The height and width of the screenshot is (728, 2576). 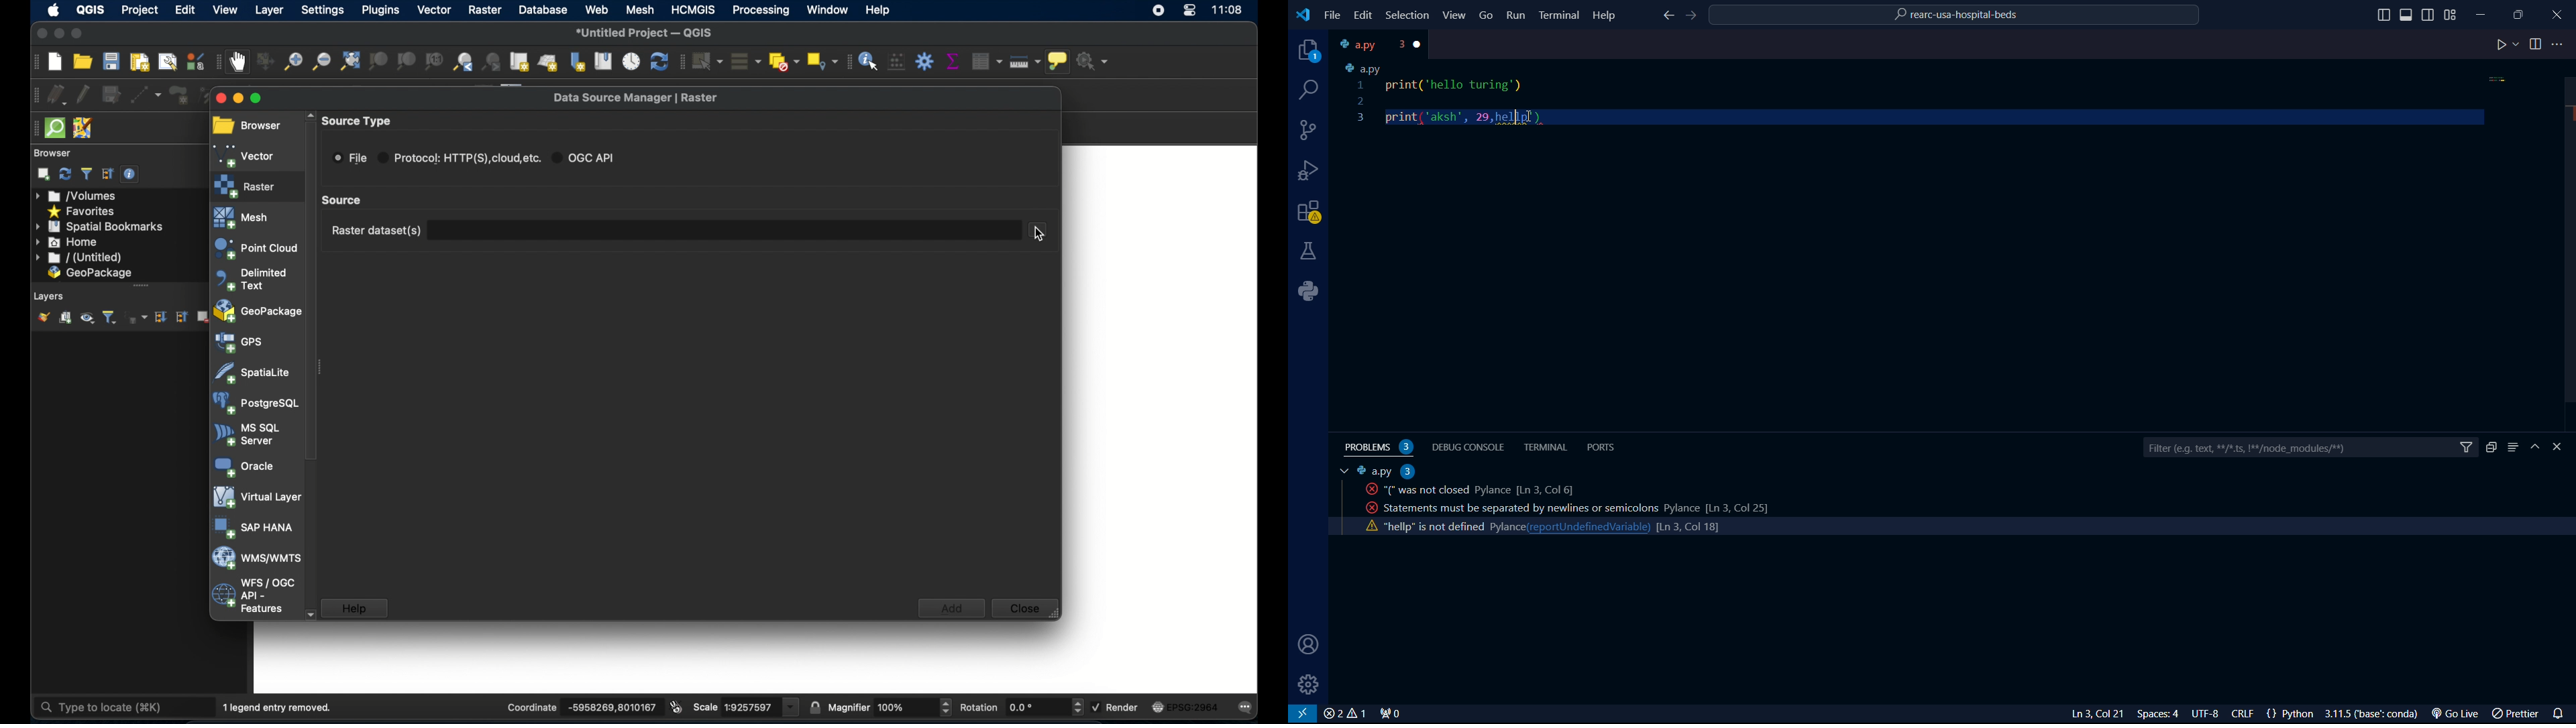 I want to click on coordinate, so click(x=530, y=707).